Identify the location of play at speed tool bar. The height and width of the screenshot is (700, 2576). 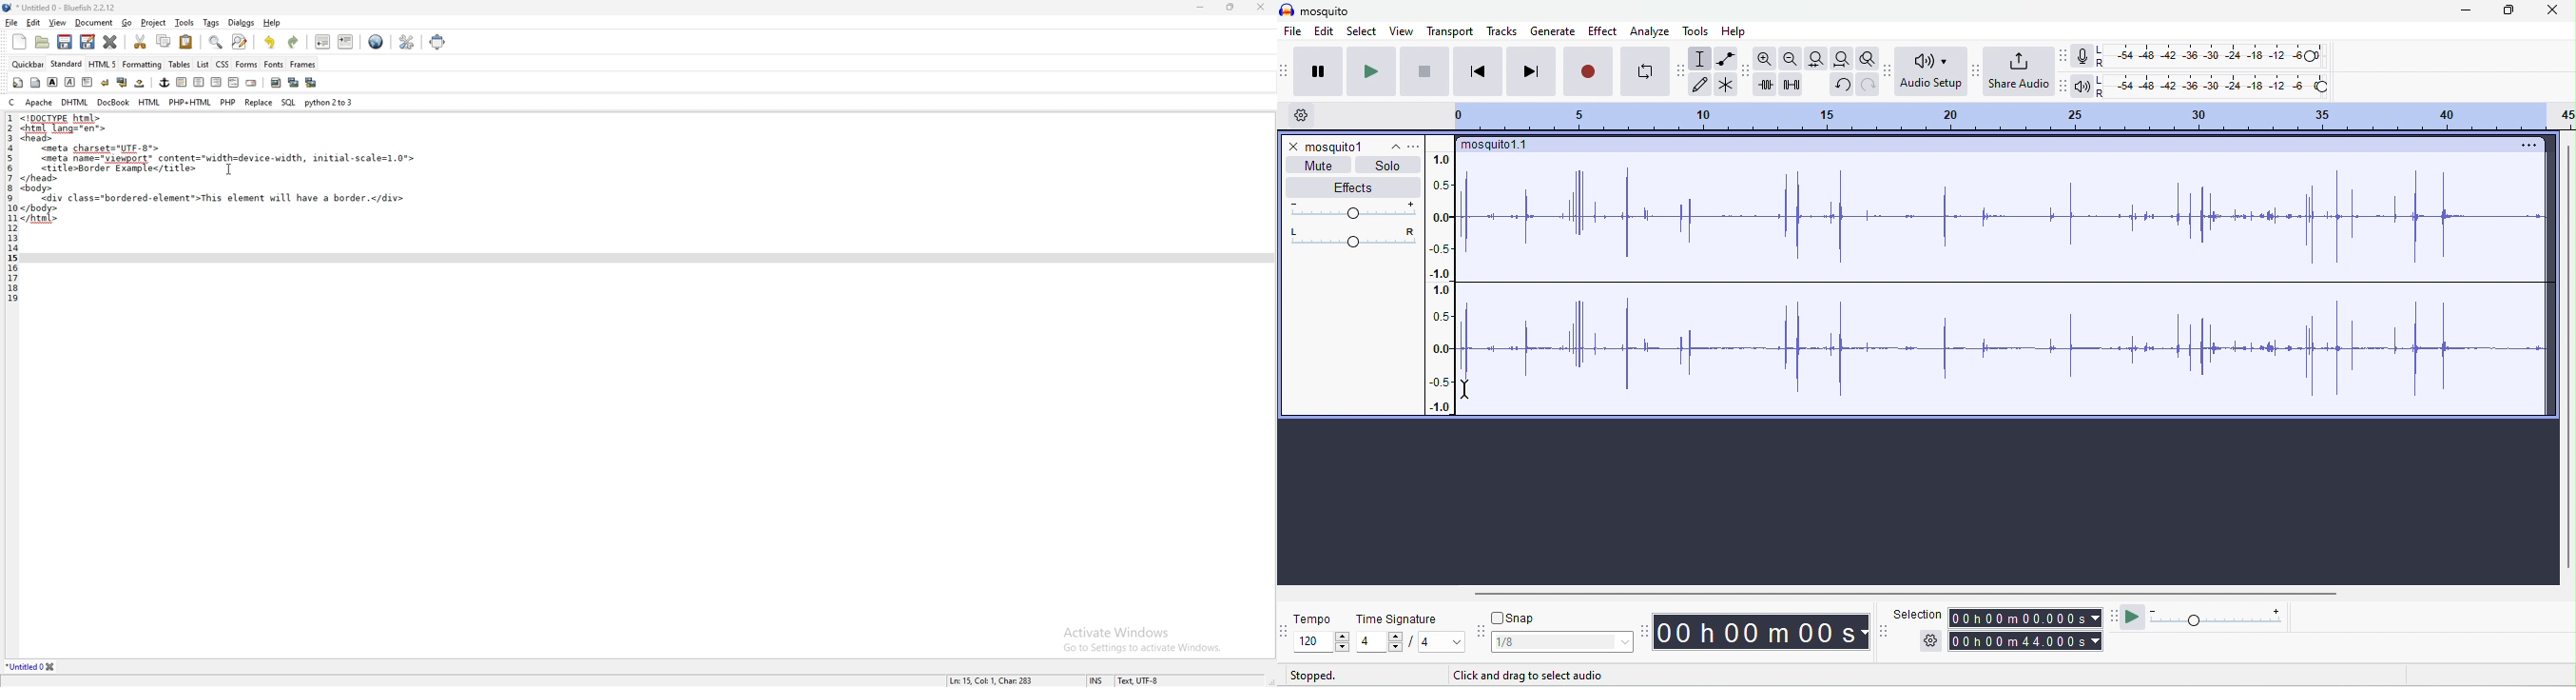
(2115, 618).